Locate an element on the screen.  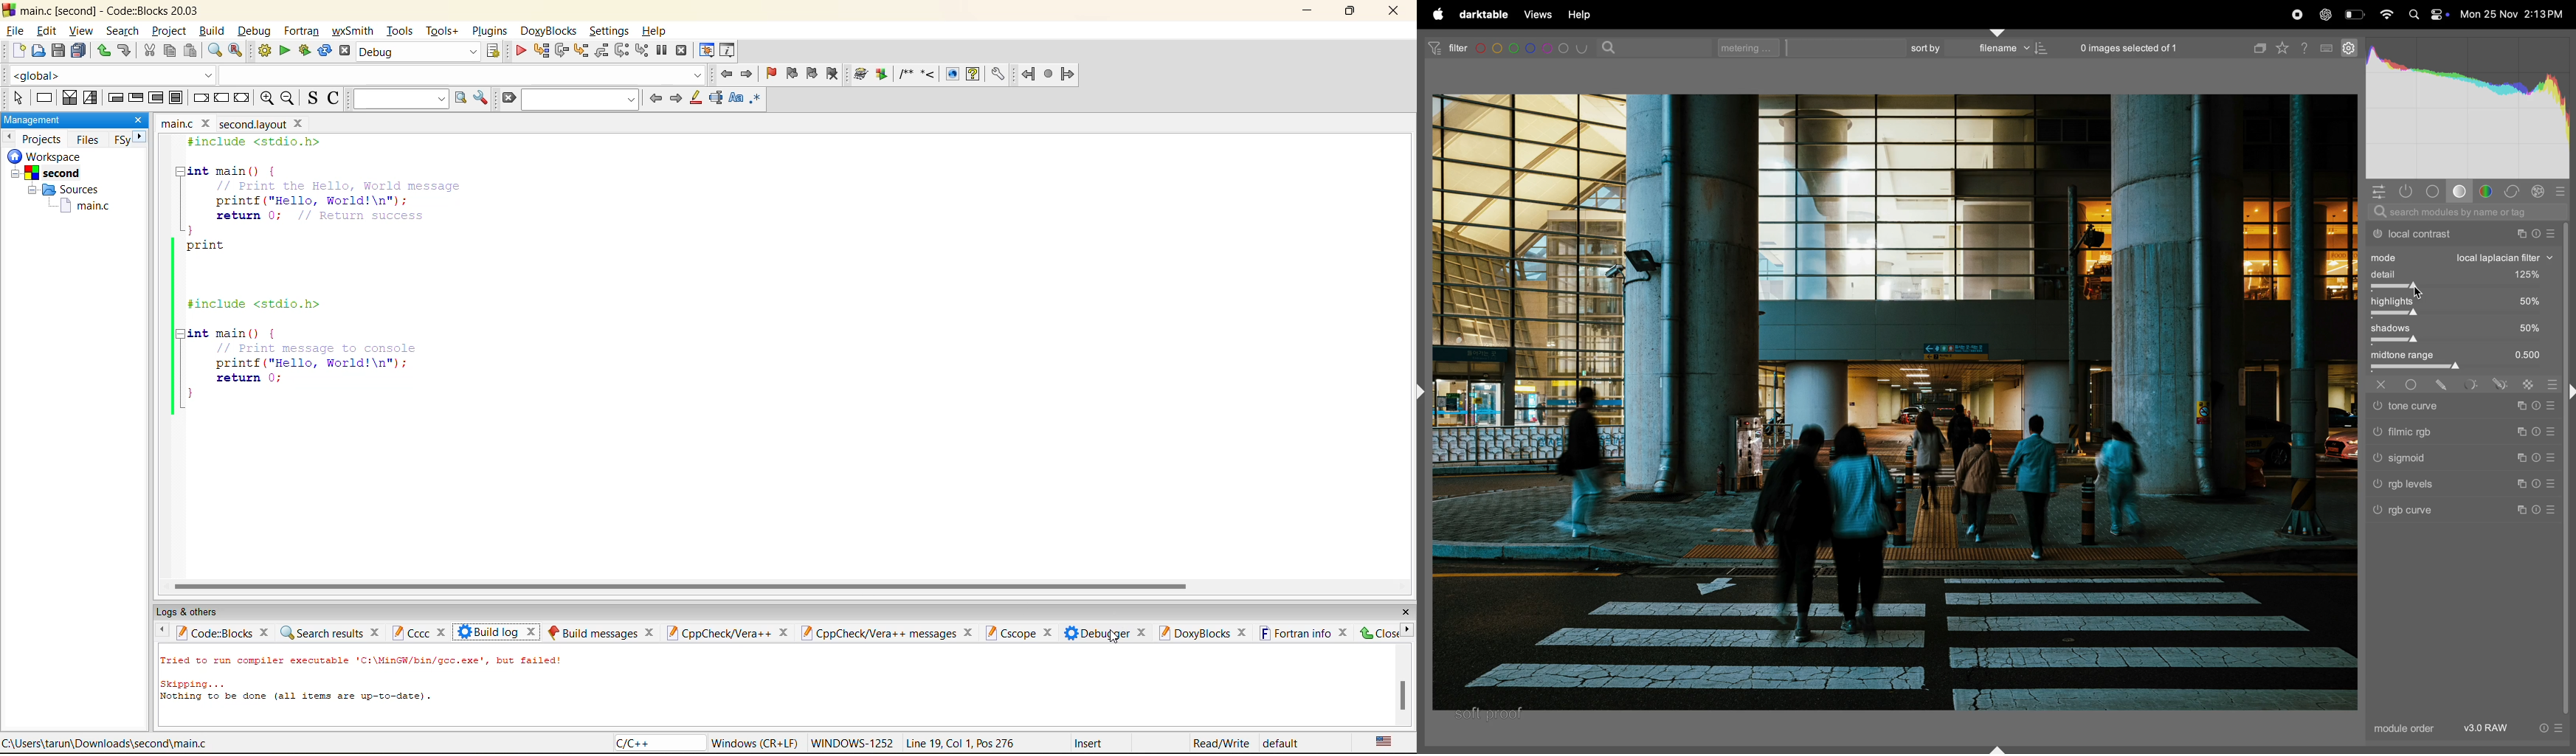
detail is located at coordinates (2464, 275).